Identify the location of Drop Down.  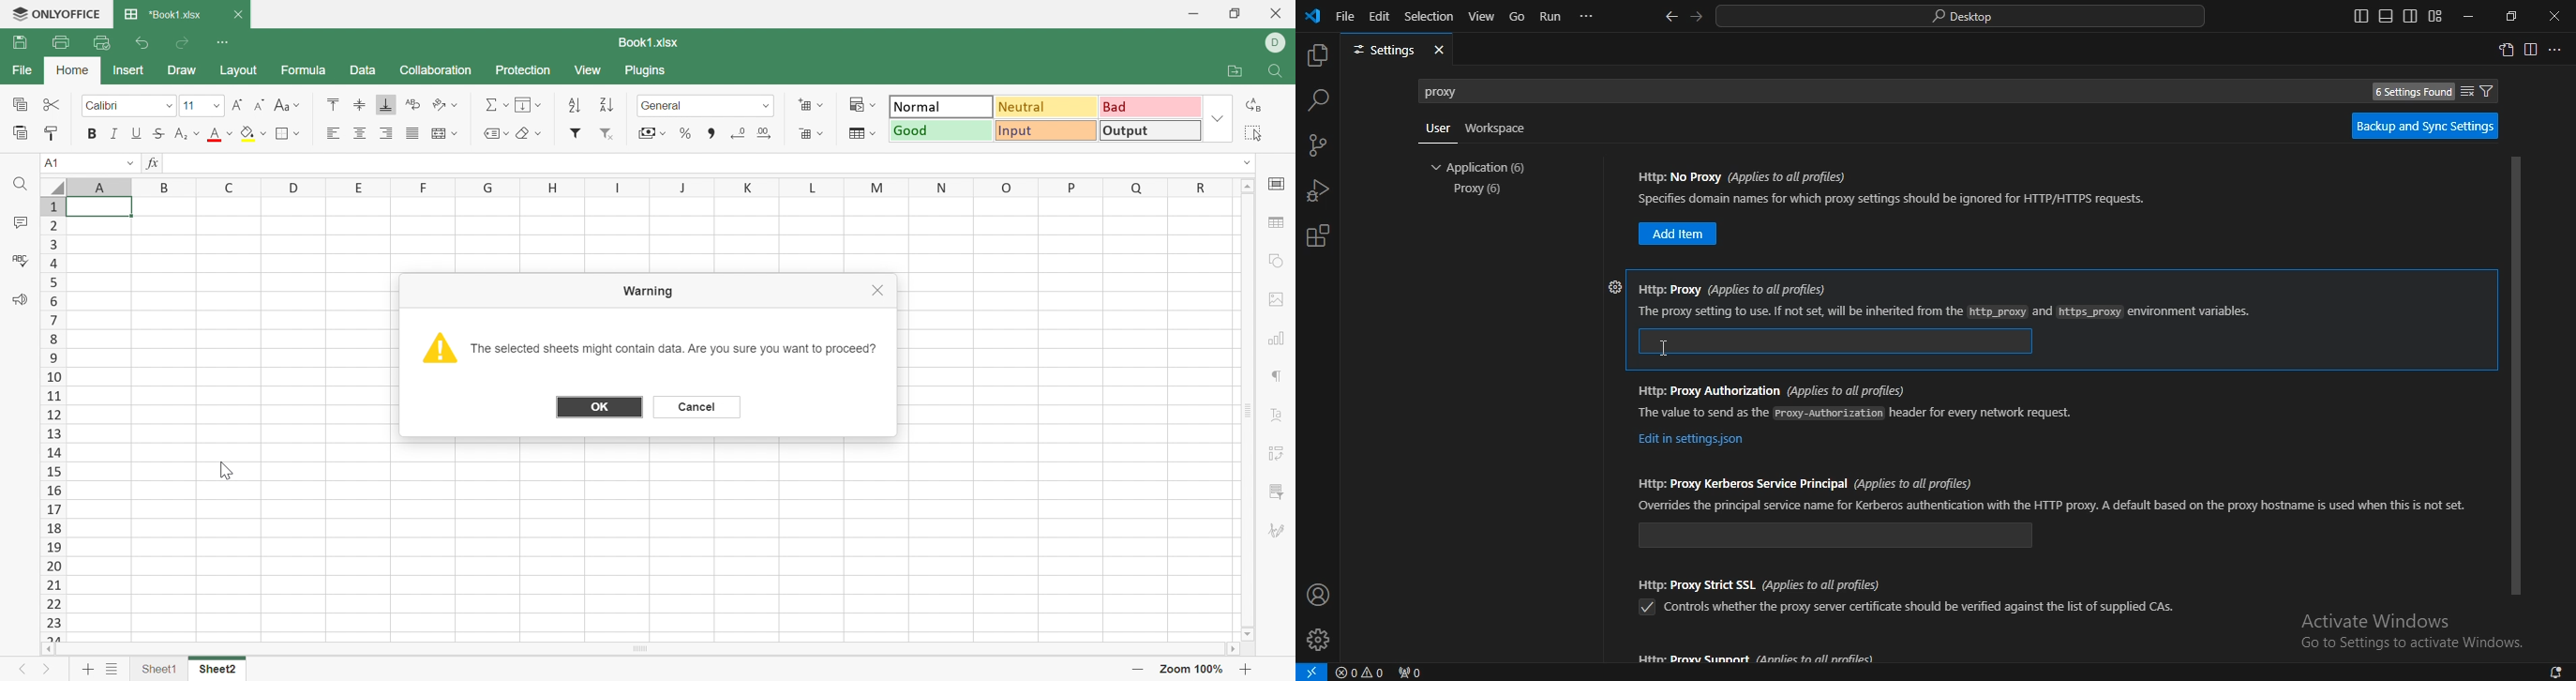
(1250, 161).